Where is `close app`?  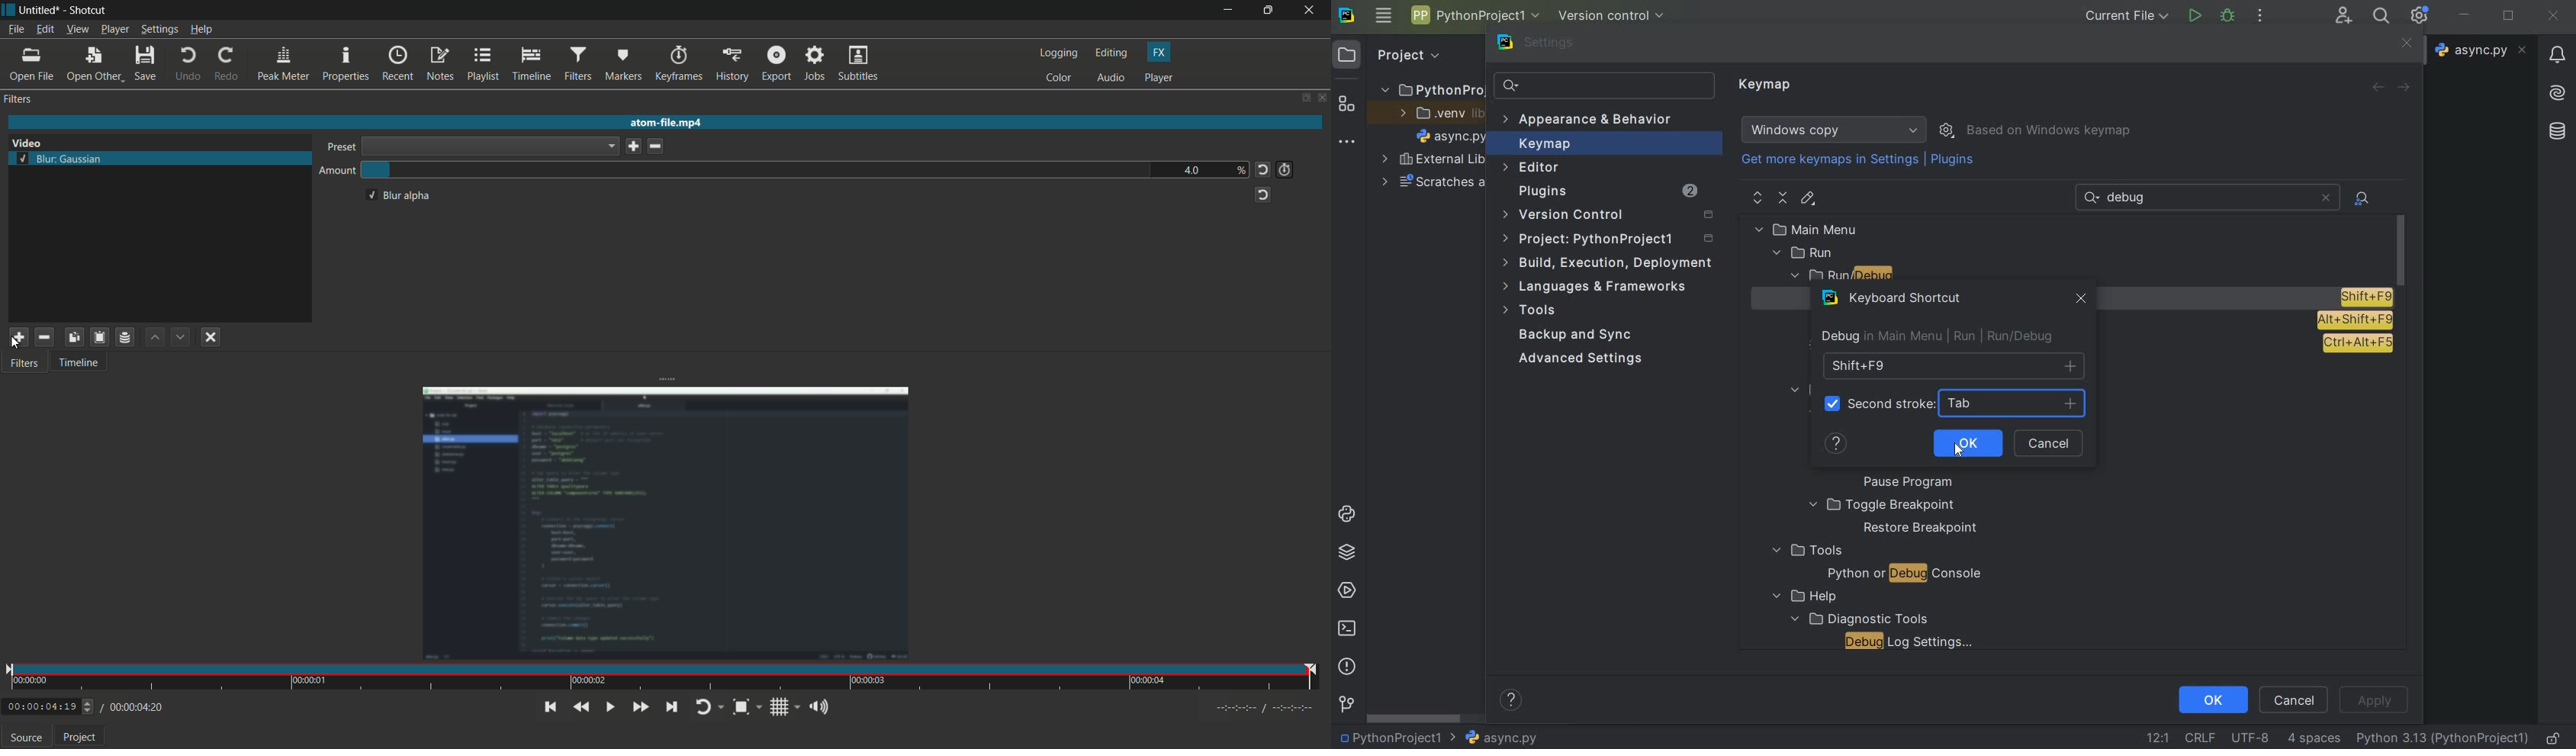 close app is located at coordinates (1312, 10).